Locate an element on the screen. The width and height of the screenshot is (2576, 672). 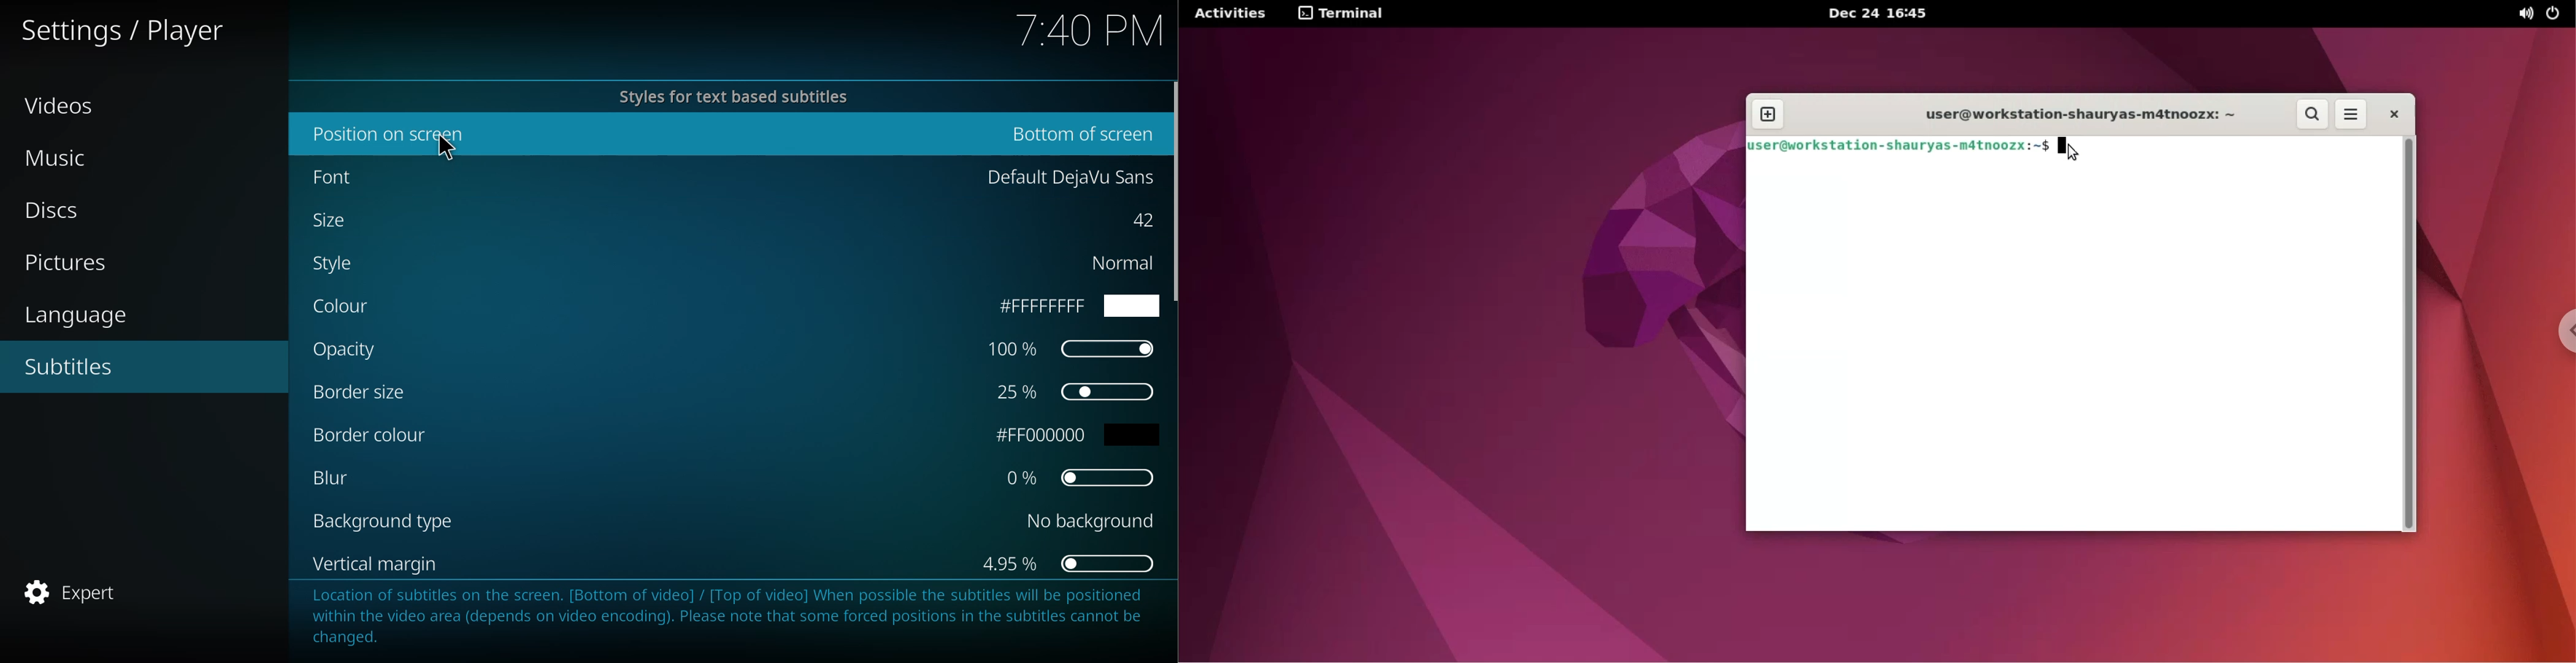
info is located at coordinates (724, 618).